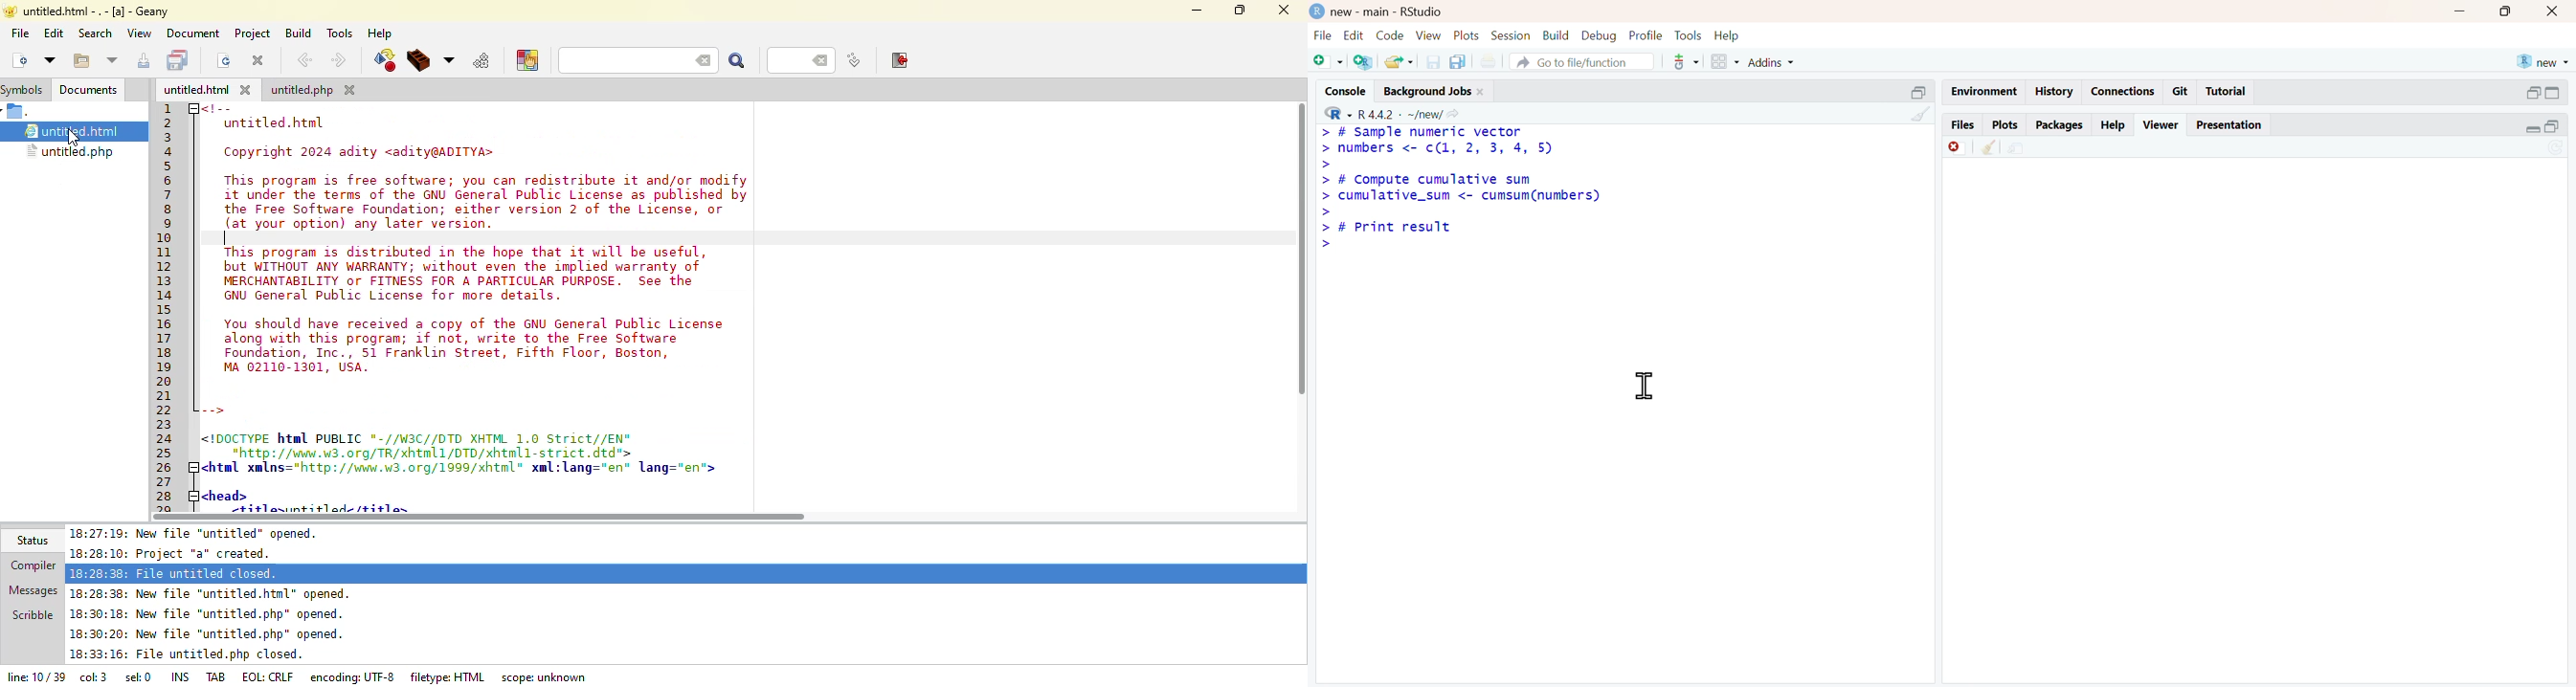  Describe the element at coordinates (1347, 90) in the screenshot. I see `console` at that location.